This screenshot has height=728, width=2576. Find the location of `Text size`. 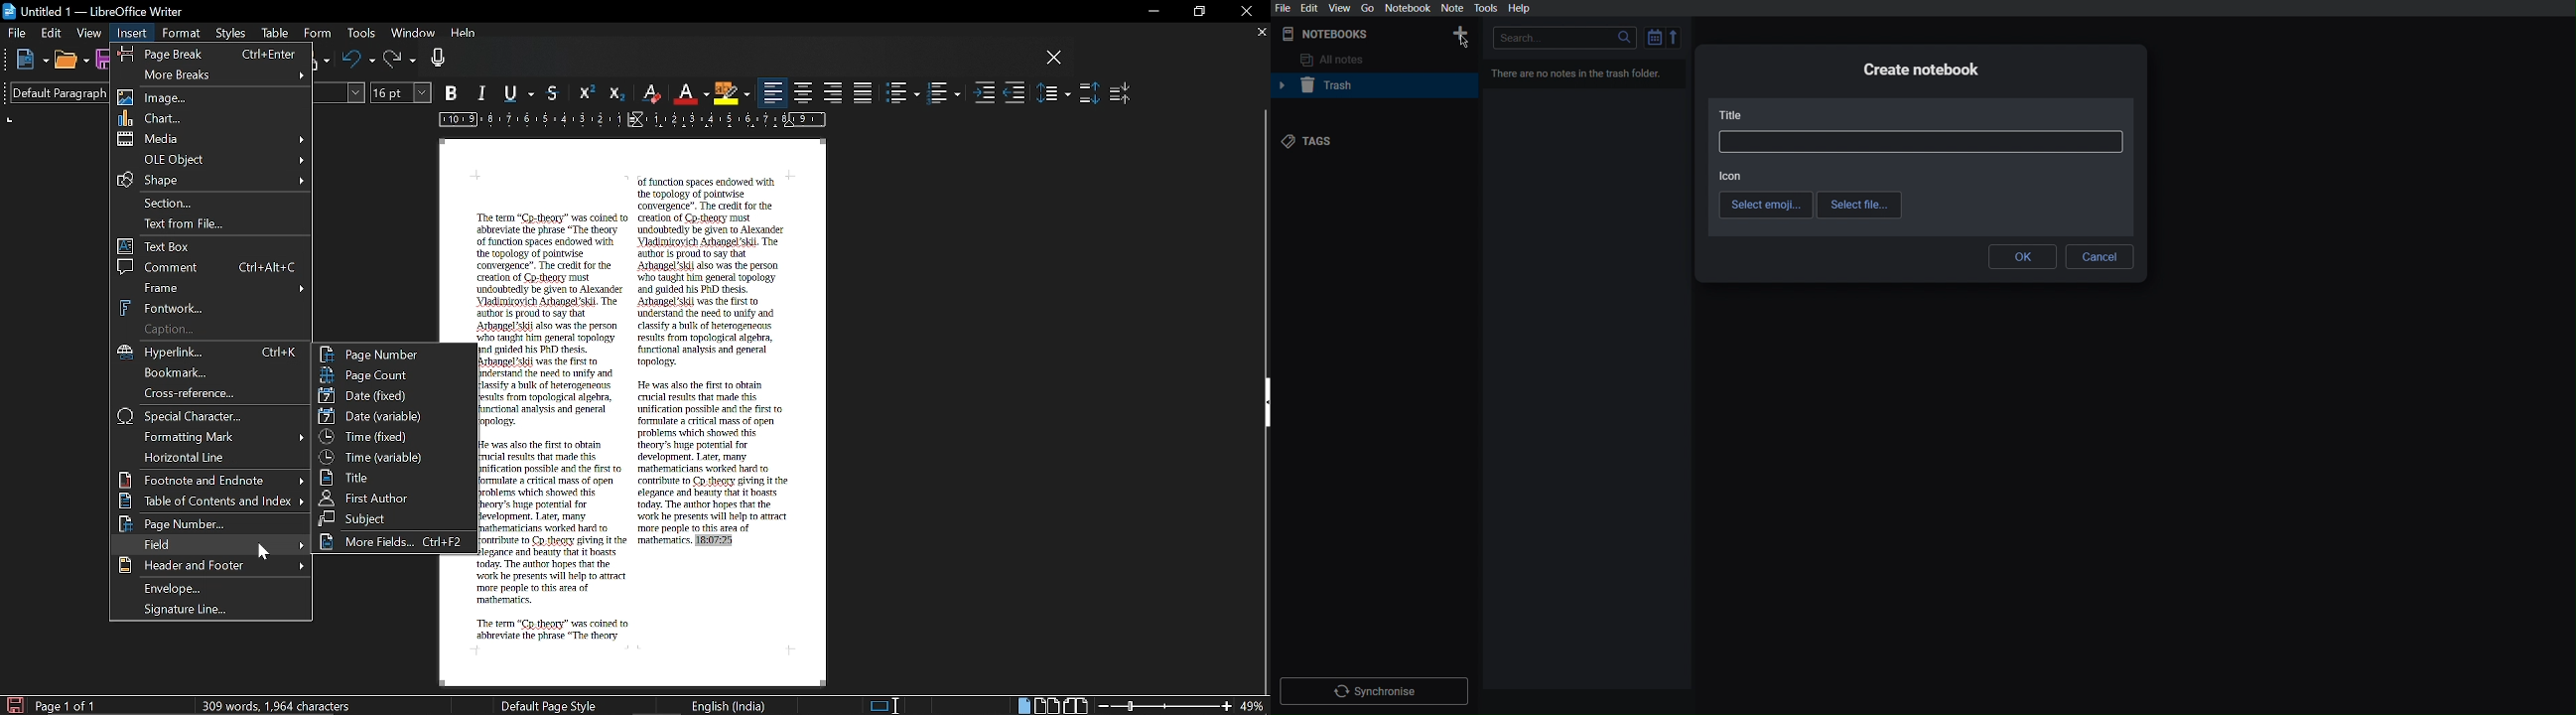

Text size is located at coordinates (402, 92).